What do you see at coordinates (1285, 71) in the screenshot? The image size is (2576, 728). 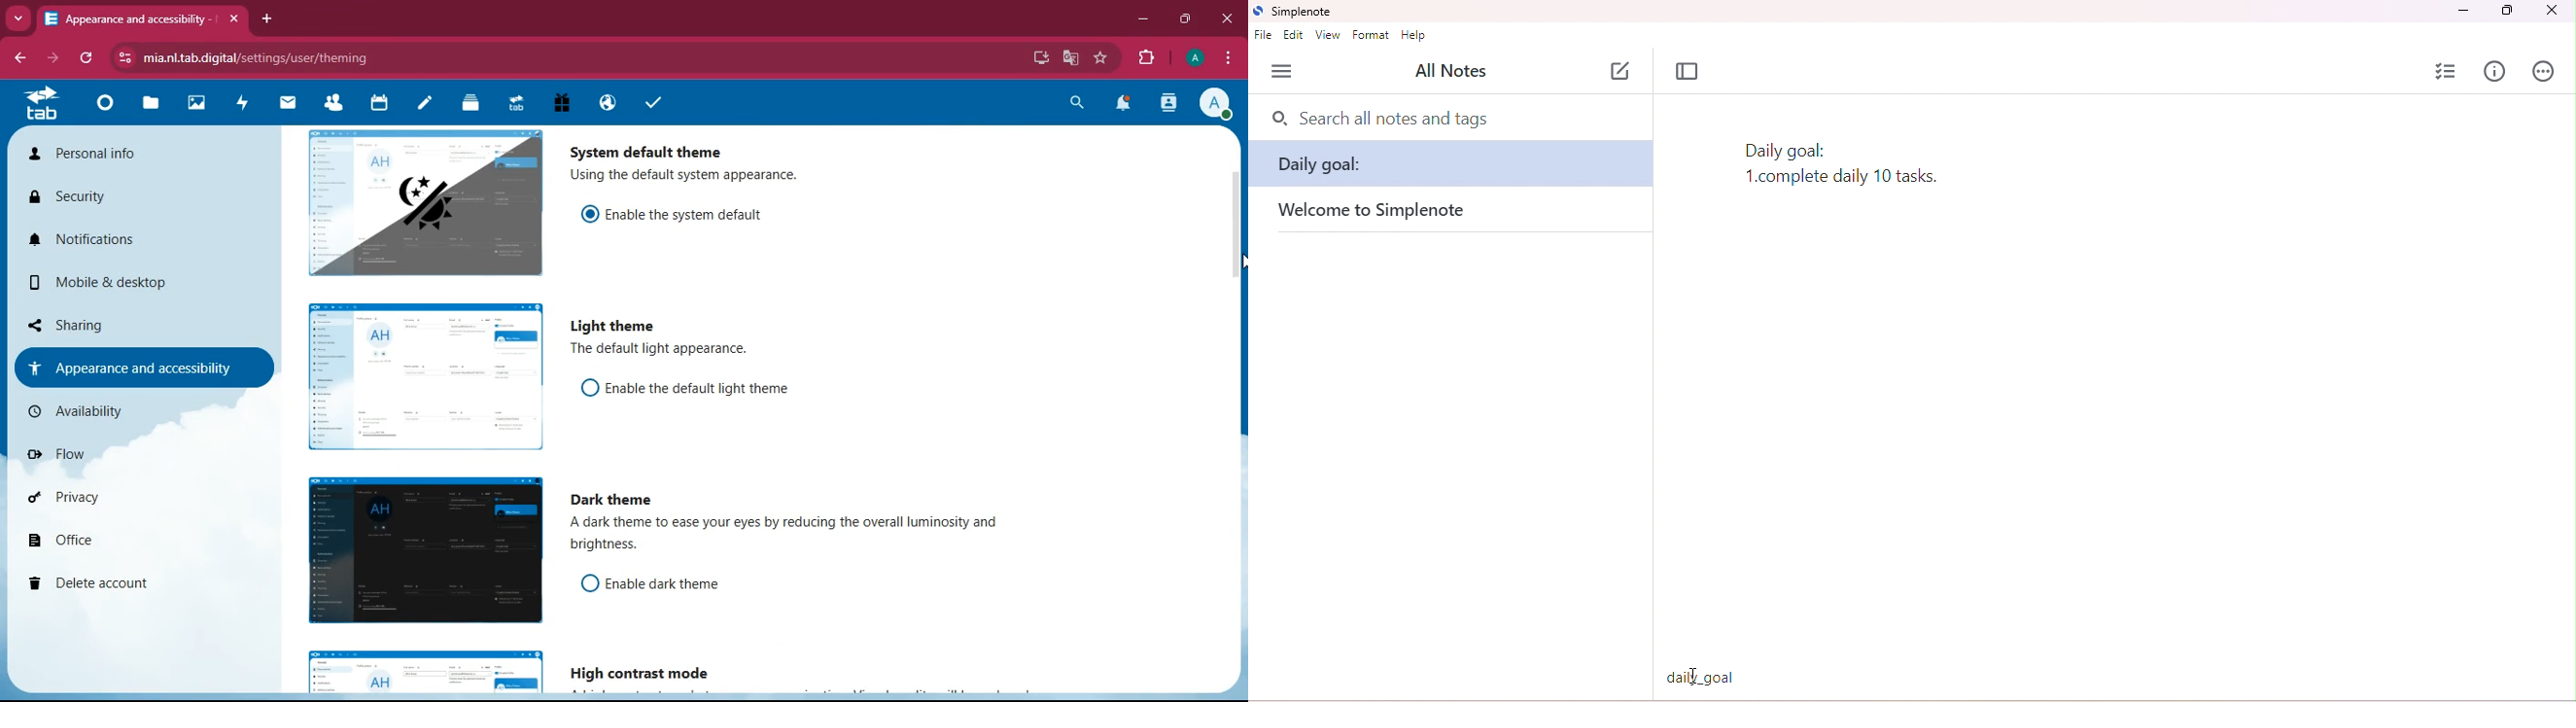 I see `menu` at bounding box center [1285, 71].